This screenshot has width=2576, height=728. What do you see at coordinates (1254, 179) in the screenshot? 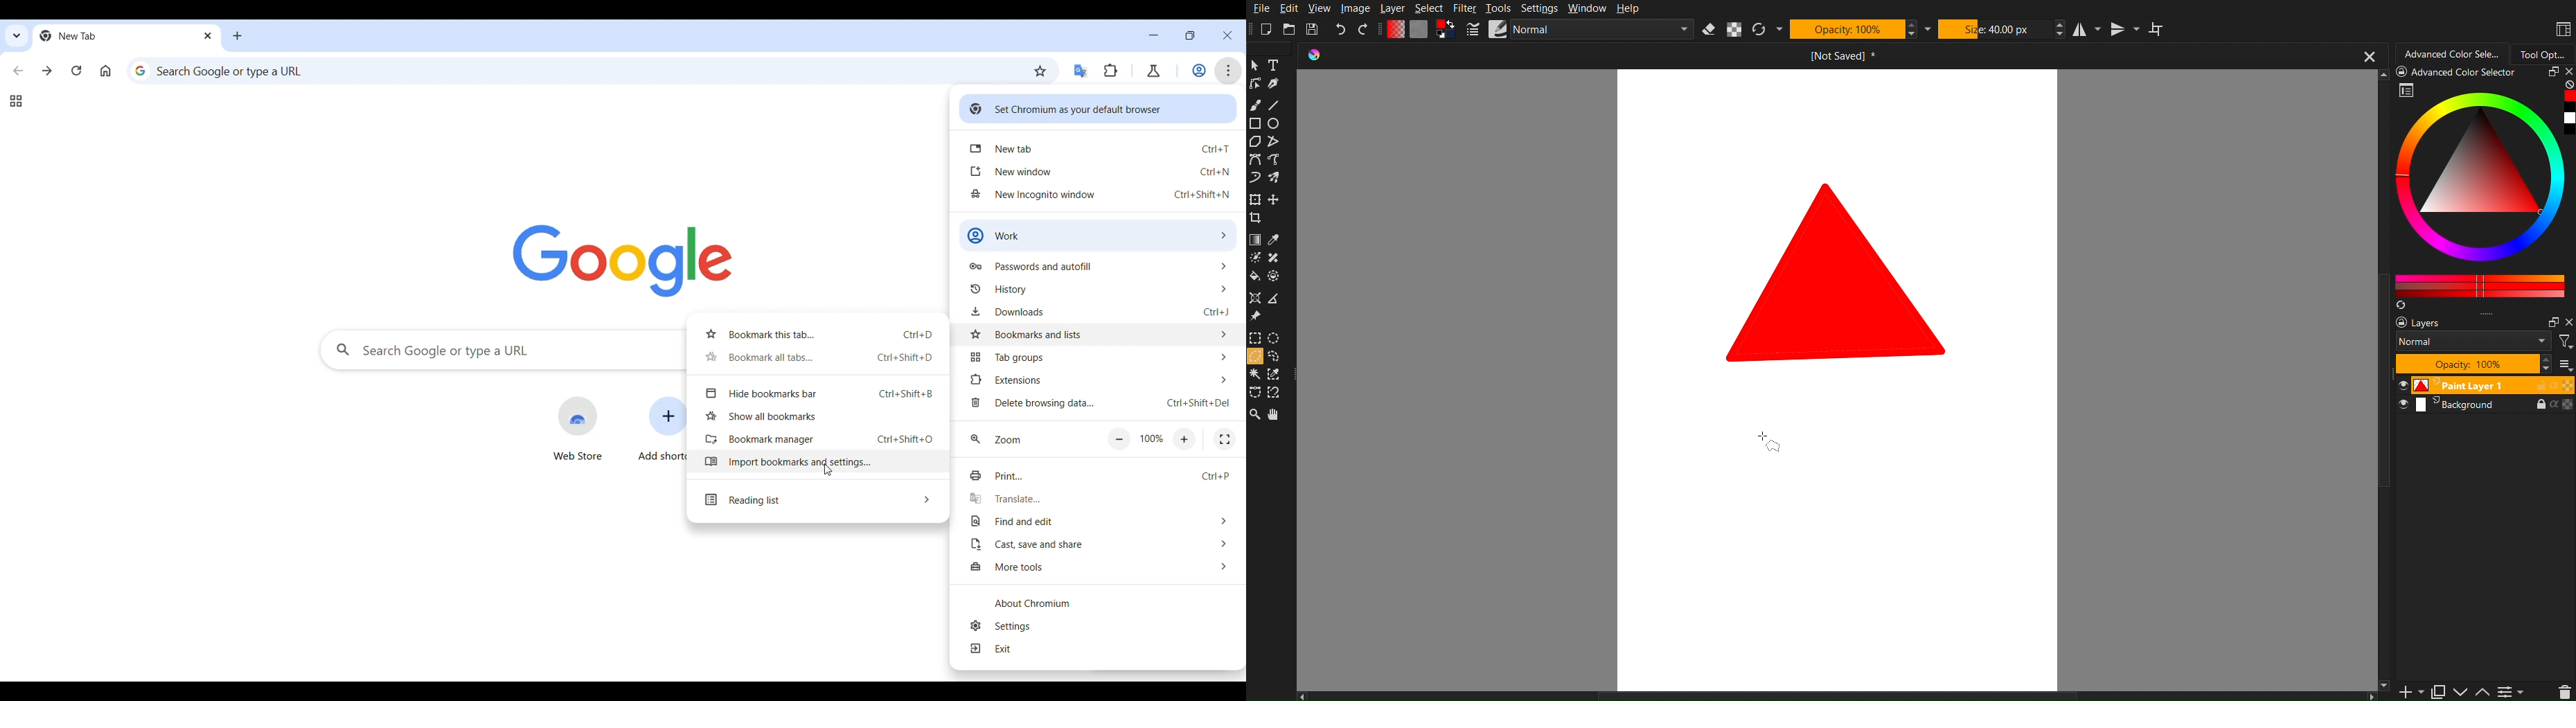
I see `Curve` at bounding box center [1254, 179].